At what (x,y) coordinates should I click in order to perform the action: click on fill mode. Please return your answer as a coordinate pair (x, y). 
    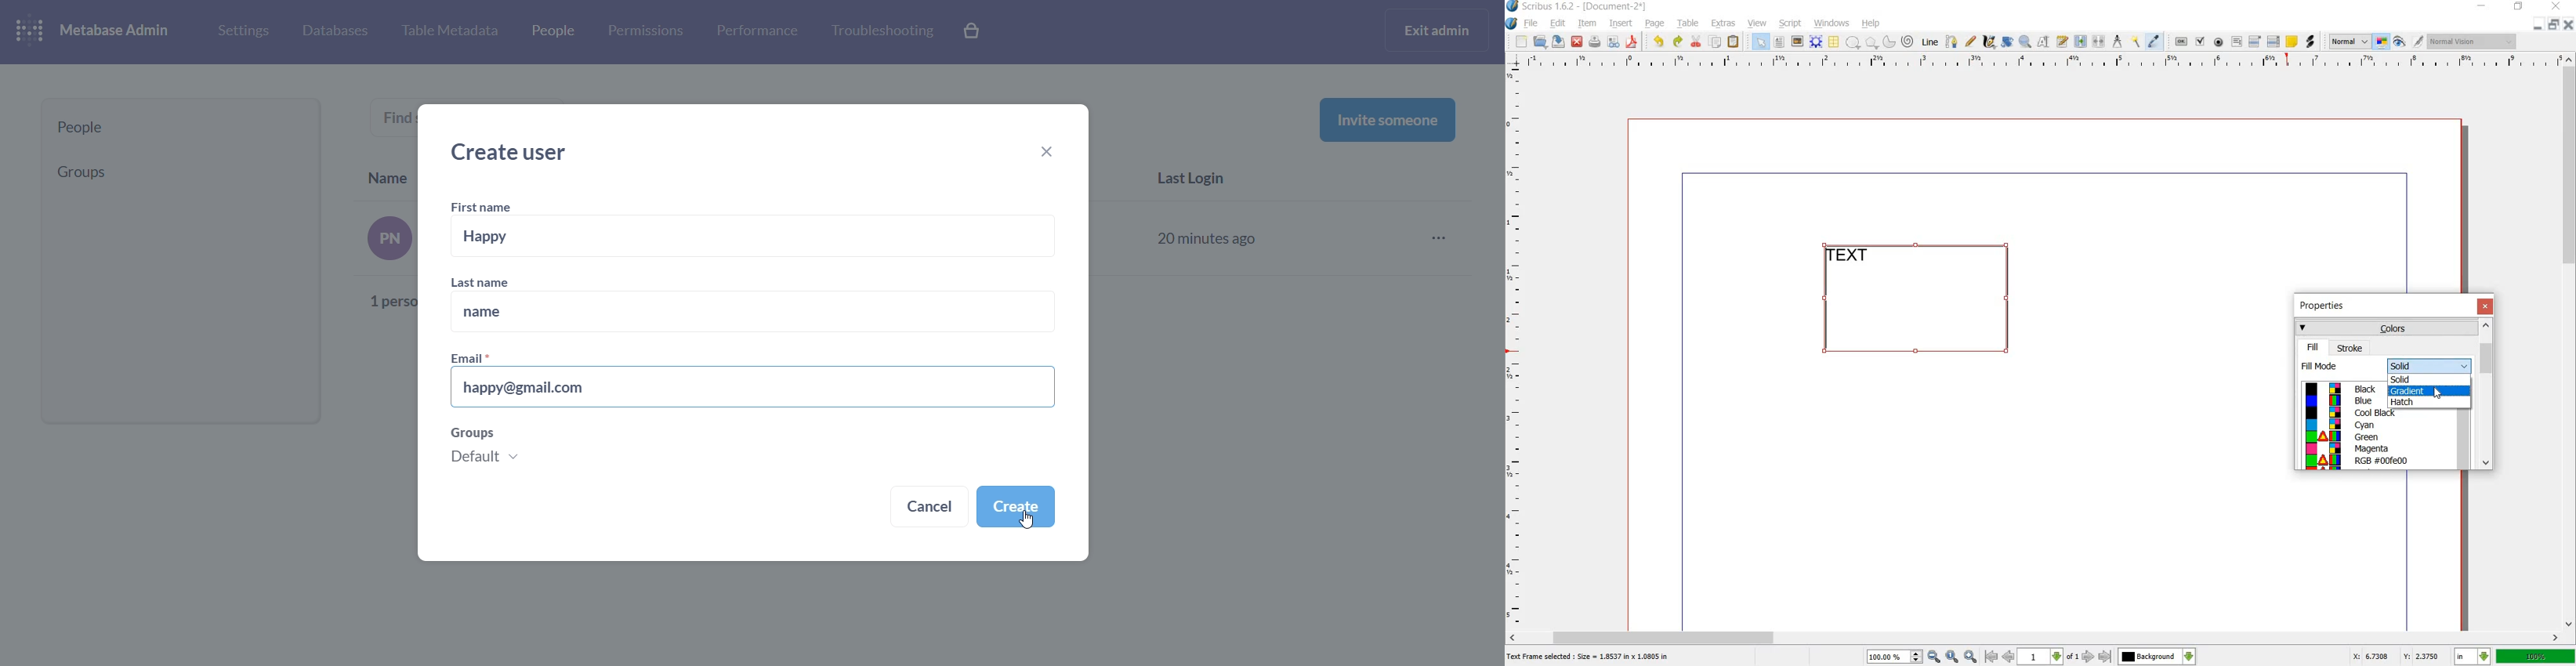
    Looking at the image, I should click on (2342, 366).